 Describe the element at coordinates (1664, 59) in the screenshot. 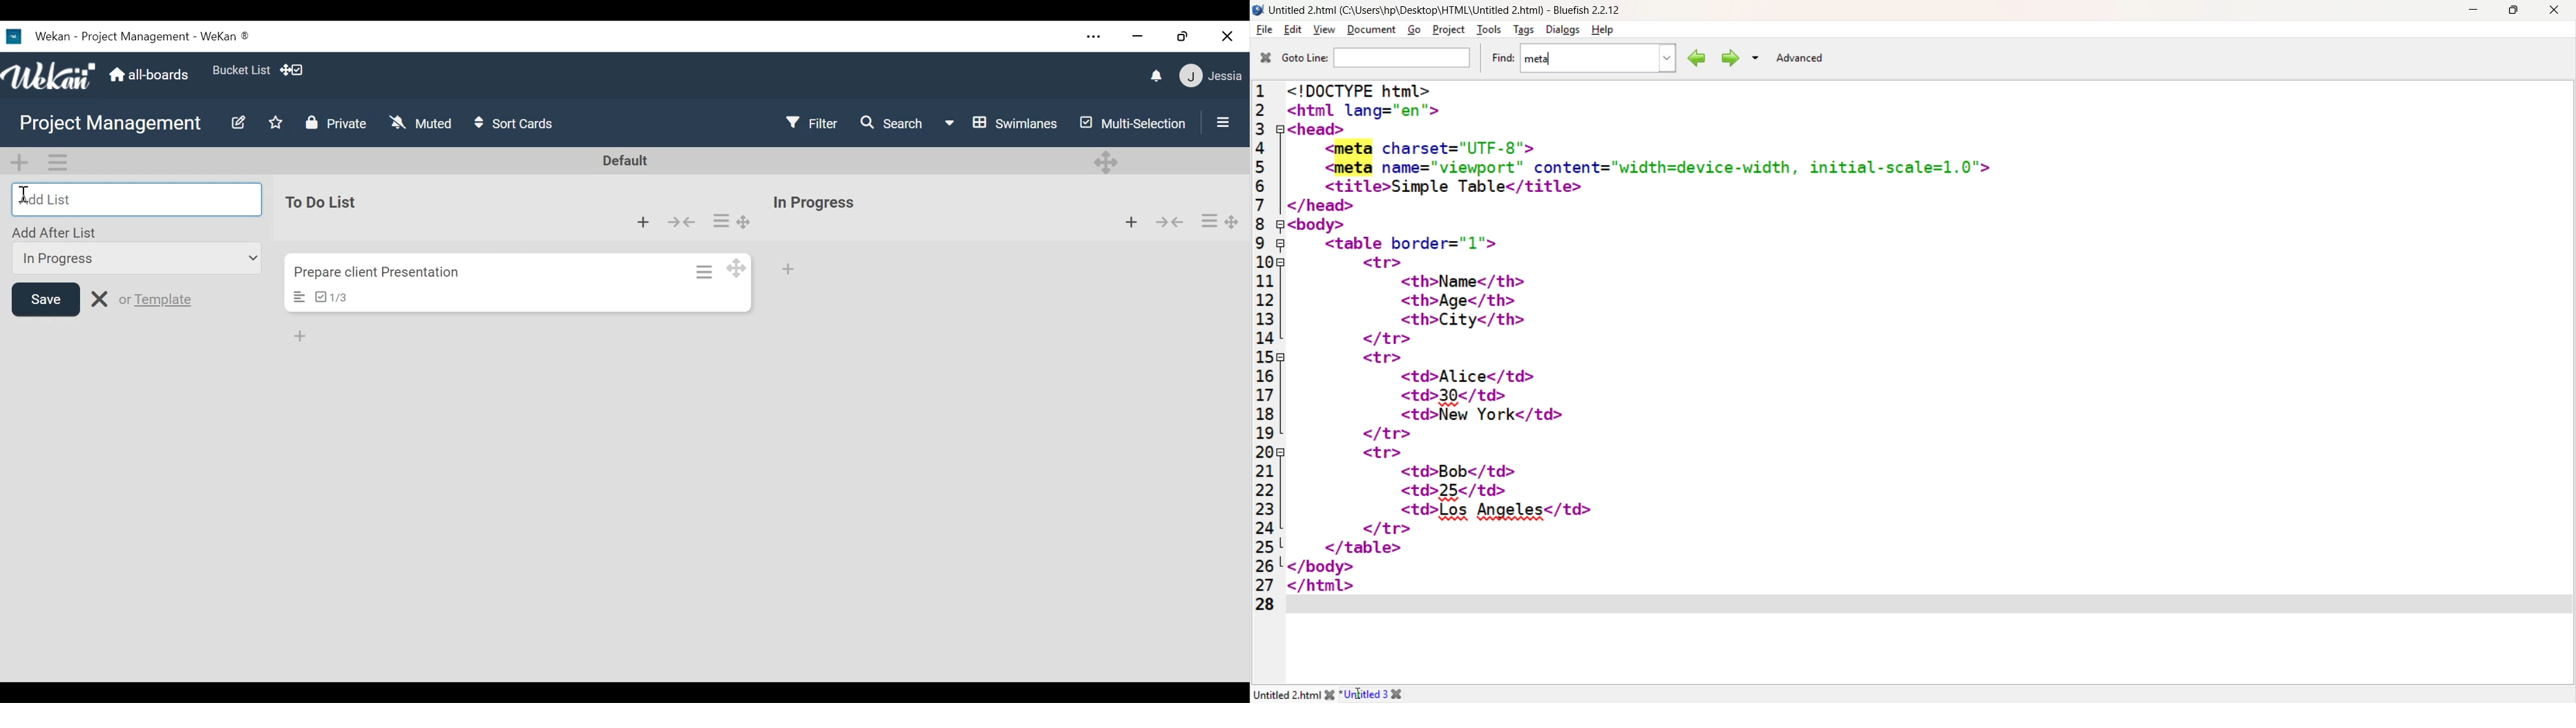

I see `Find Drop Down` at that location.